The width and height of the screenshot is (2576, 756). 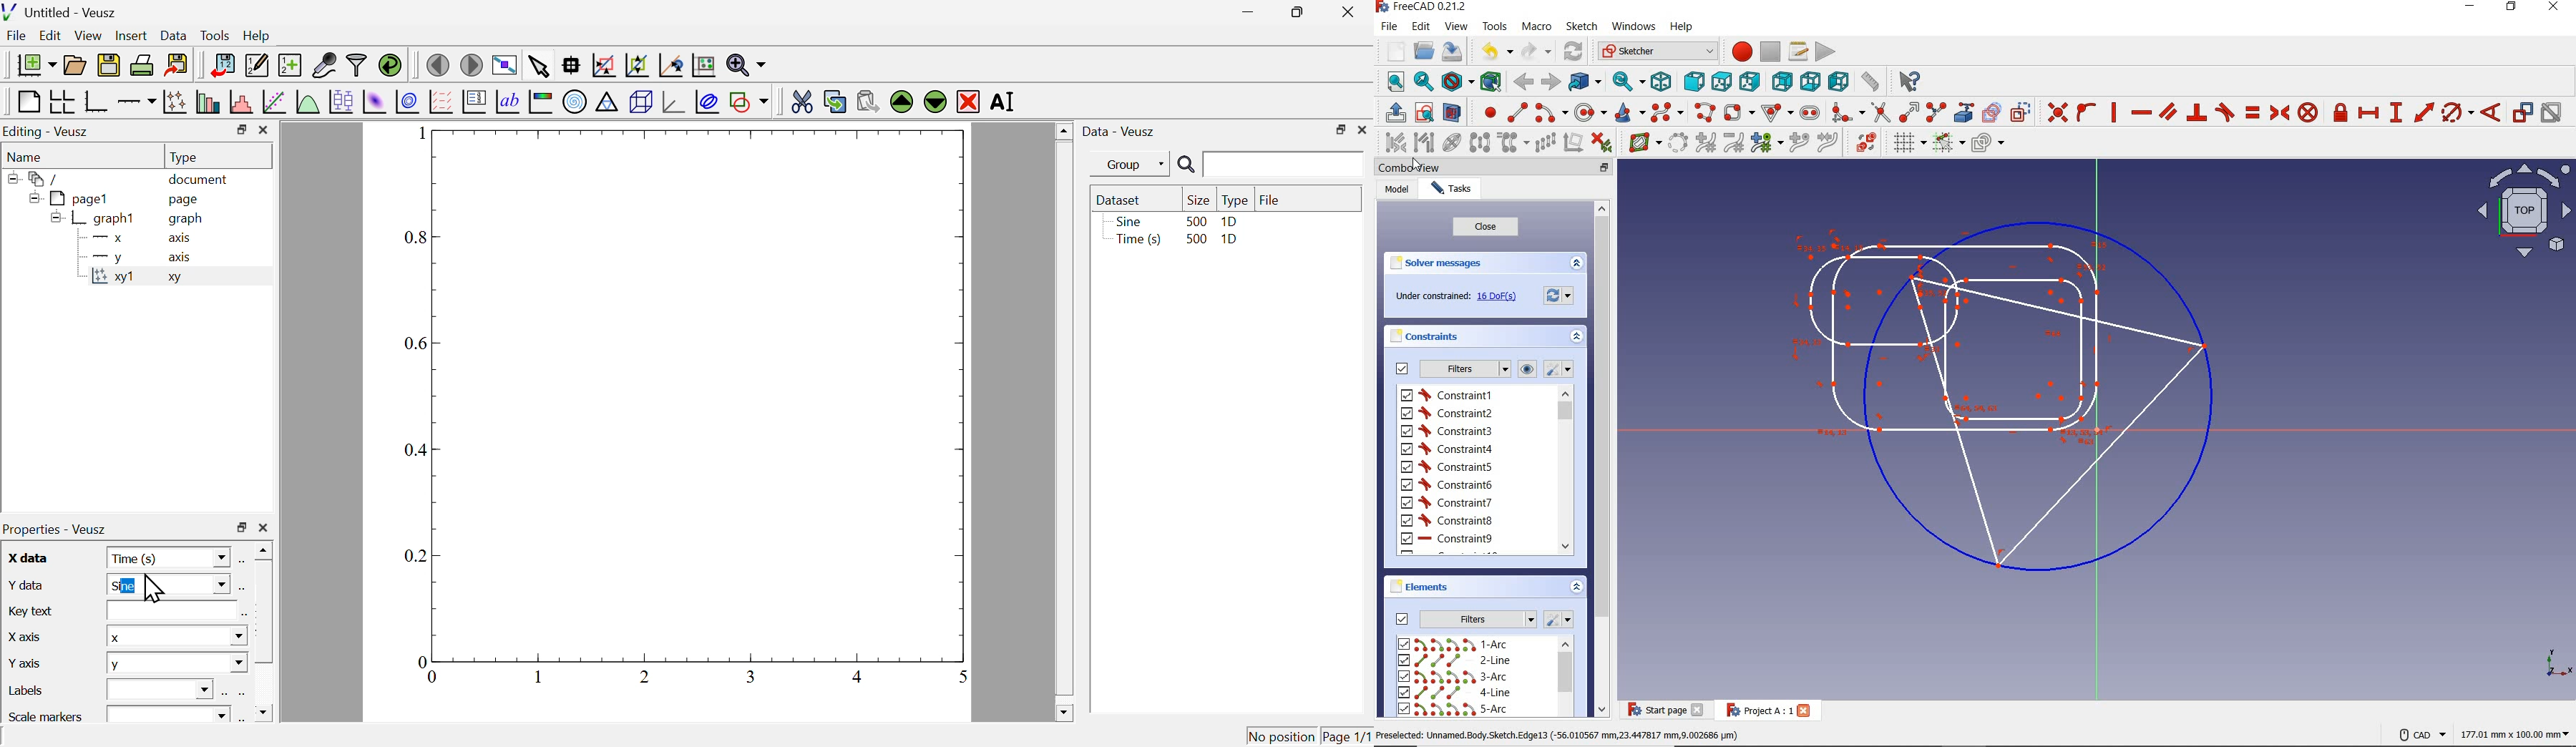 What do you see at coordinates (1560, 736) in the screenshot?
I see `preselected: unnamed.body.sketch.edge13 (-56.010567 mm,23.447817 mm,9.002686 mm)` at bounding box center [1560, 736].